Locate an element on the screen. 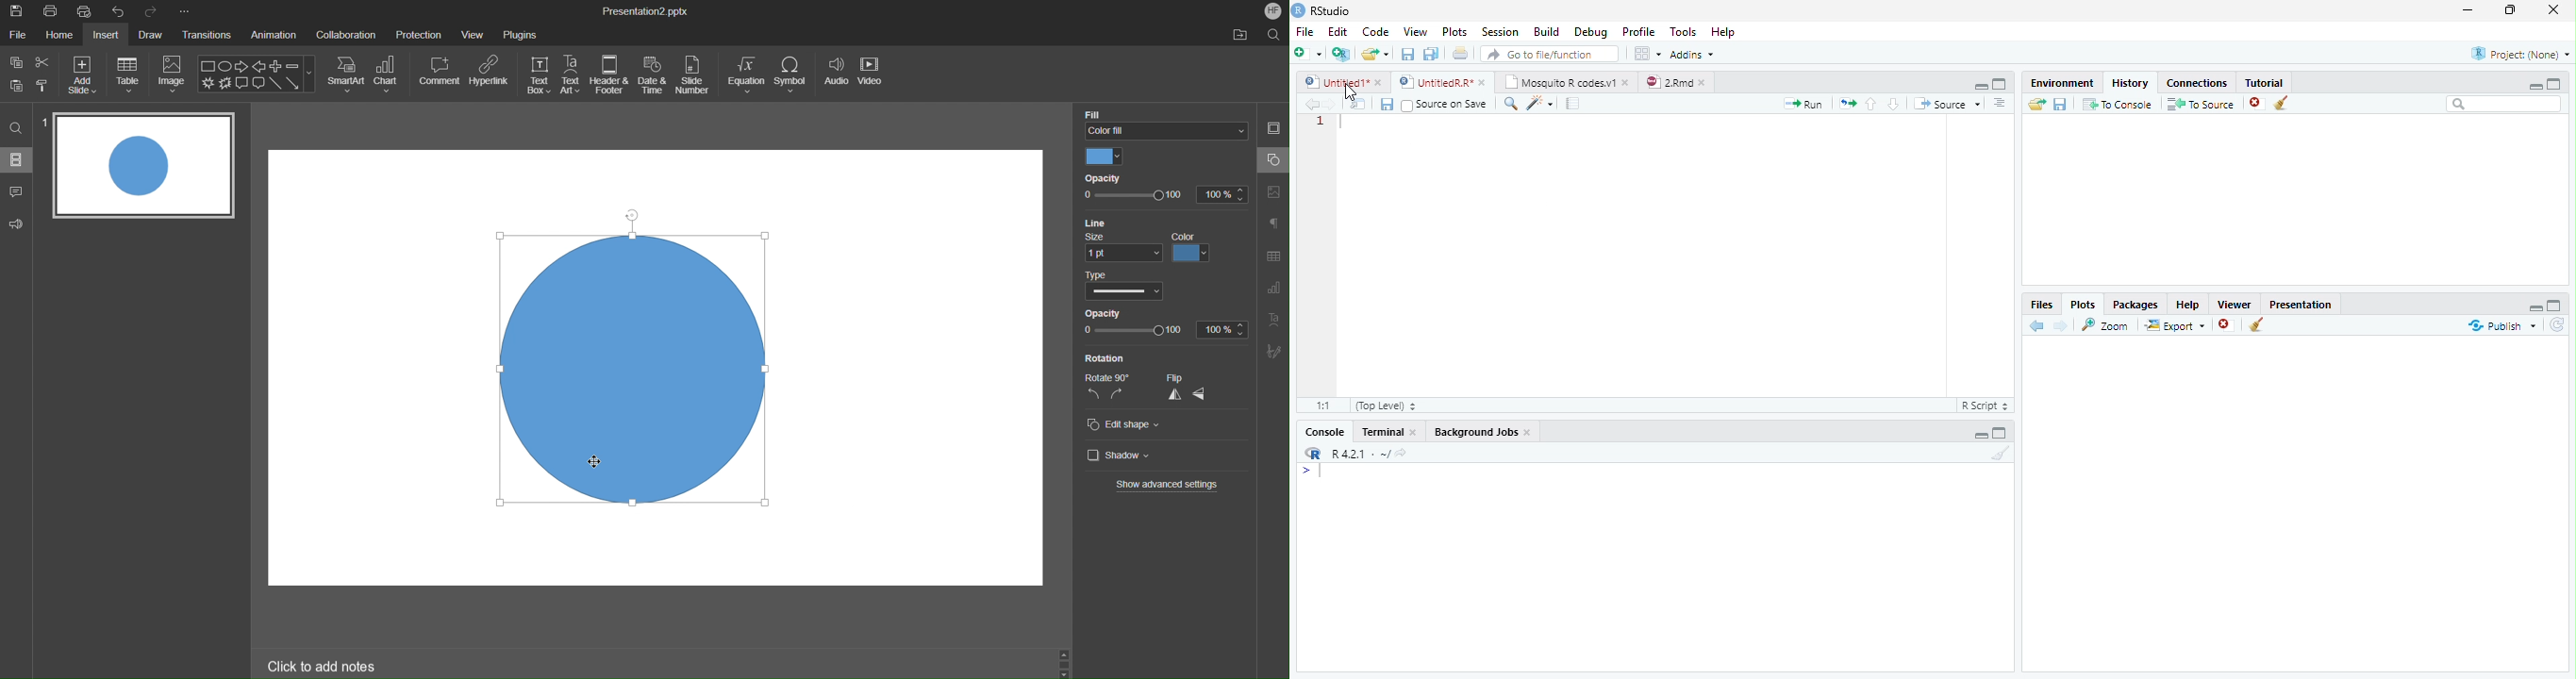 Image resolution: width=2576 pixels, height=700 pixels. Copy Style is located at coordinates (43, 84).